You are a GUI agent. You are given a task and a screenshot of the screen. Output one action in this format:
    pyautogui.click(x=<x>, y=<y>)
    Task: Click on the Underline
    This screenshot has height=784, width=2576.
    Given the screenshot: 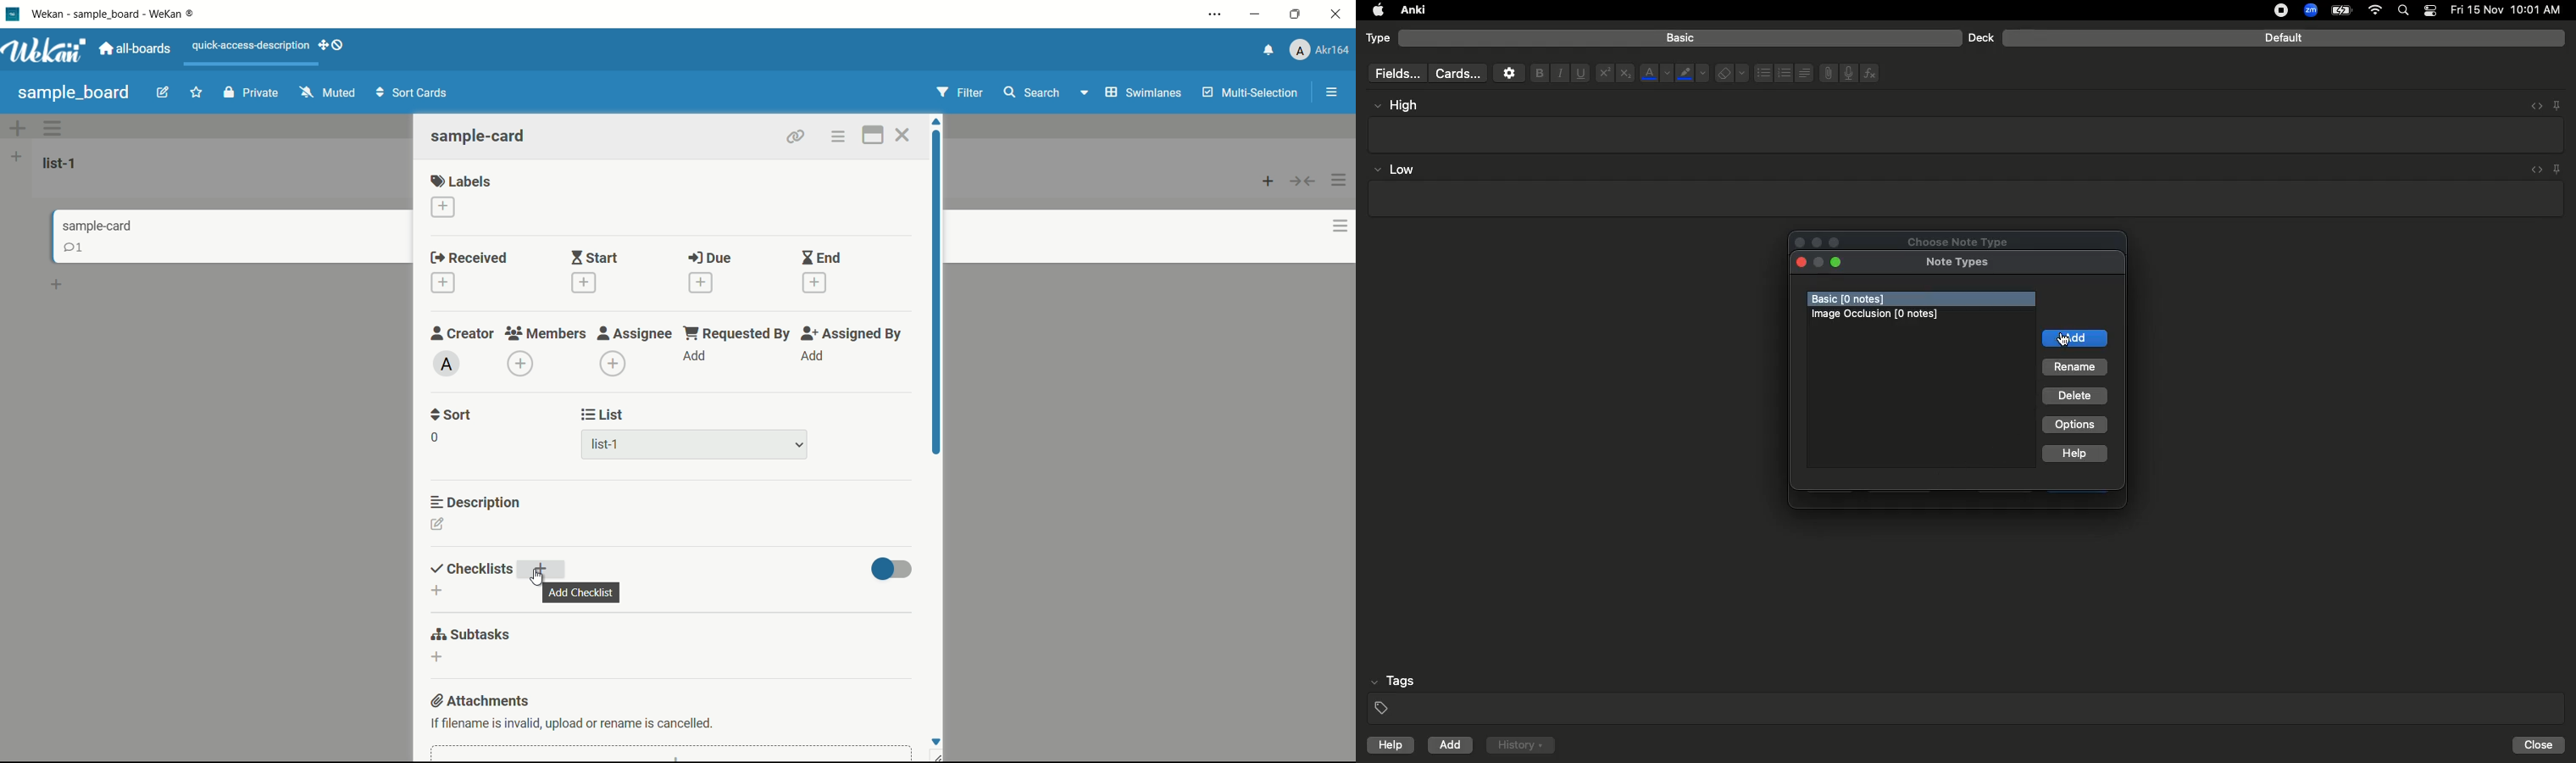 What is the action you would take?
    pyautogui.click(x=1579, y=74)
    